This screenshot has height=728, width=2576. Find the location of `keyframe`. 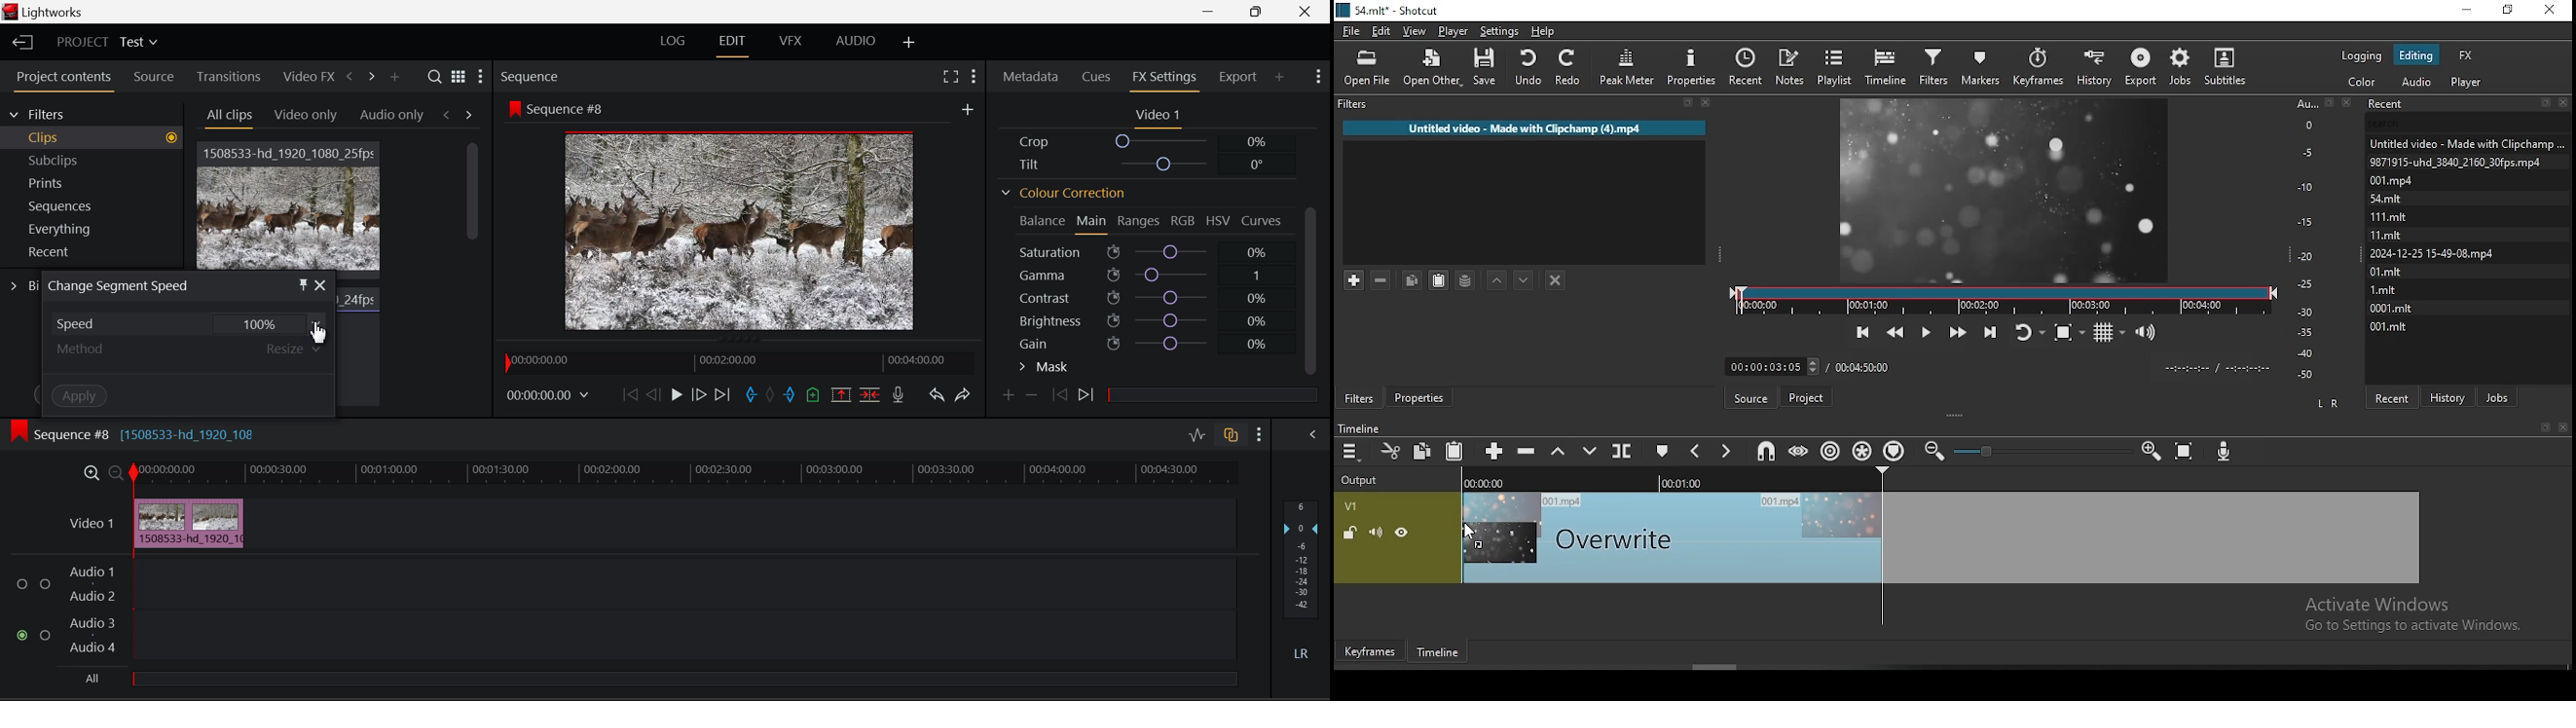

keyframe is located at coordinates (1369, 650).